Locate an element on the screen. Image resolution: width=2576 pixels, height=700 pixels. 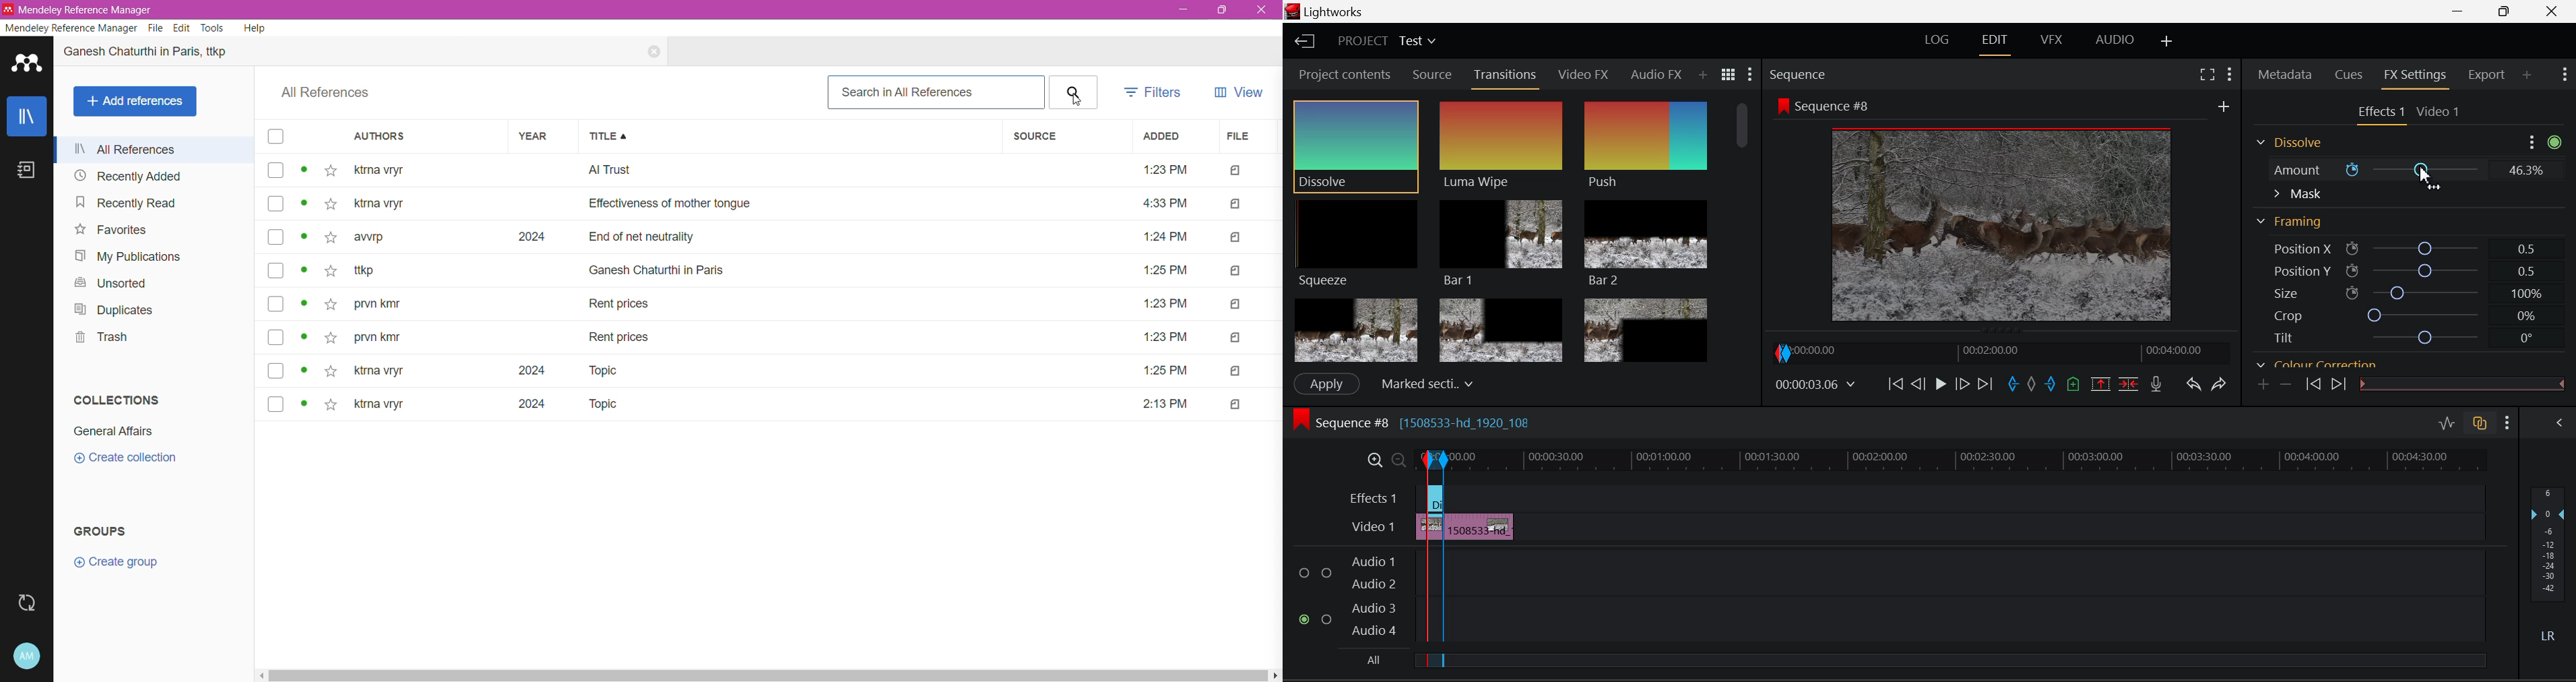
Toggle Audio Level Editing is located at coordinates (2448, 425).